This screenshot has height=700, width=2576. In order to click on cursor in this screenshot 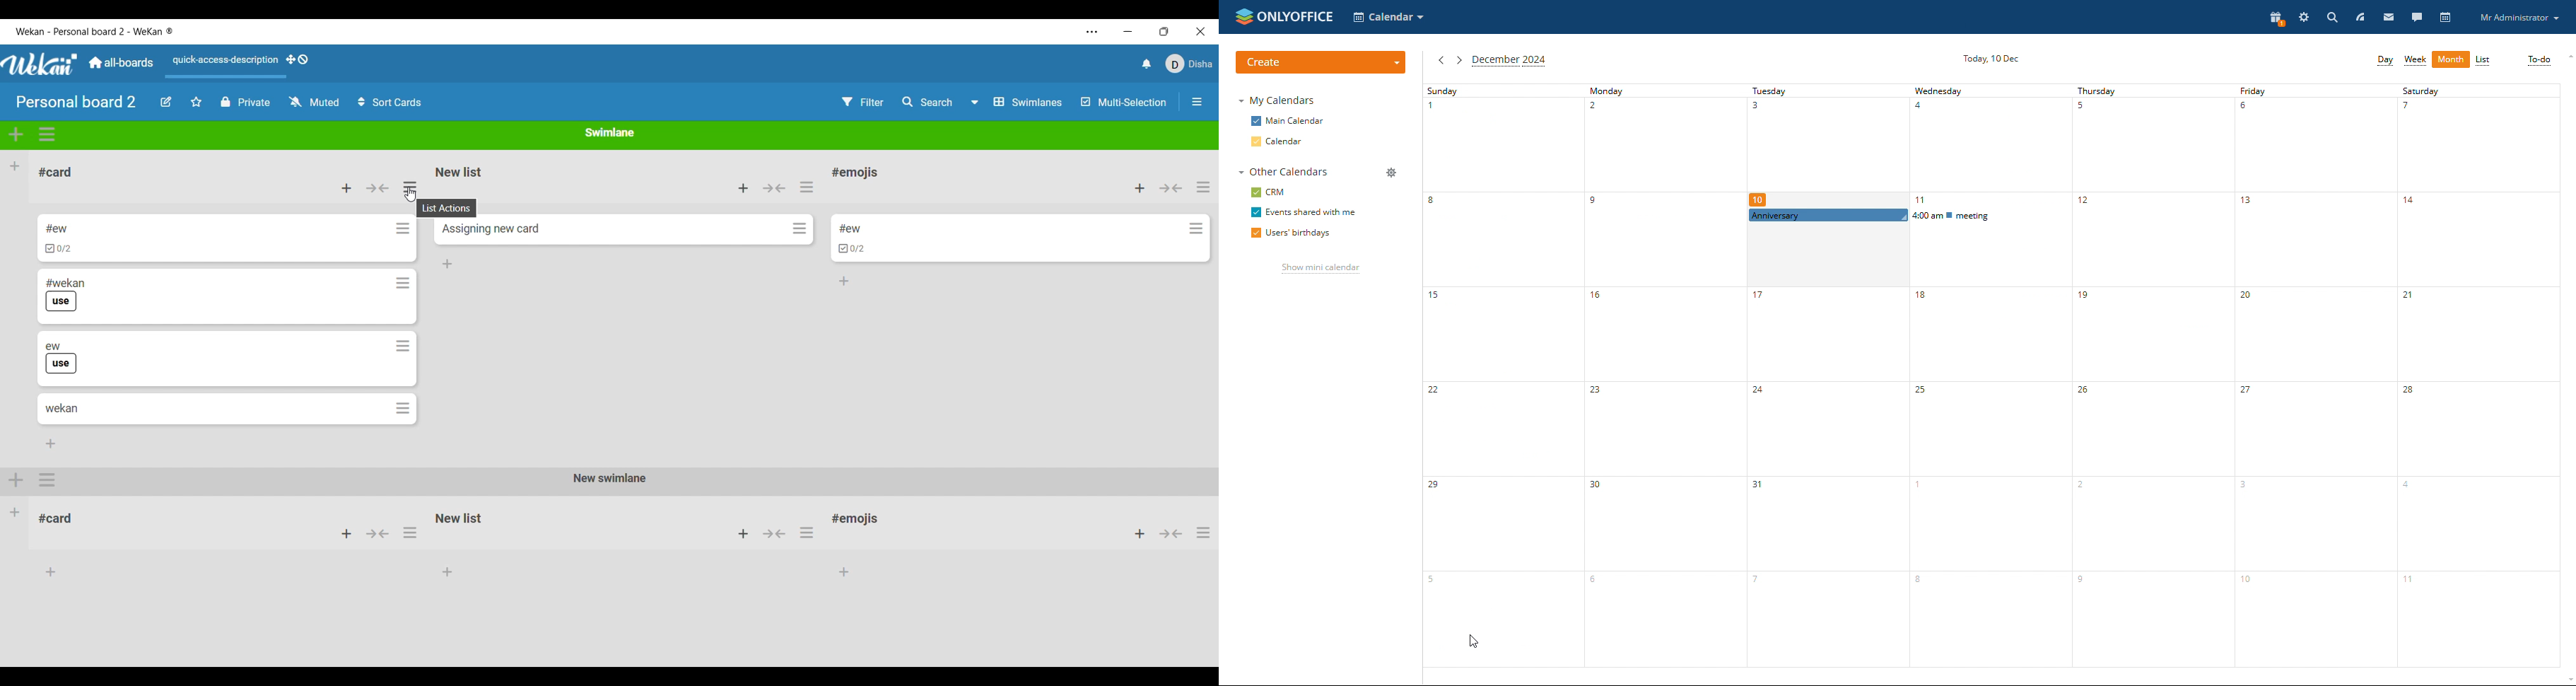, I will do `click(411, 193)`.